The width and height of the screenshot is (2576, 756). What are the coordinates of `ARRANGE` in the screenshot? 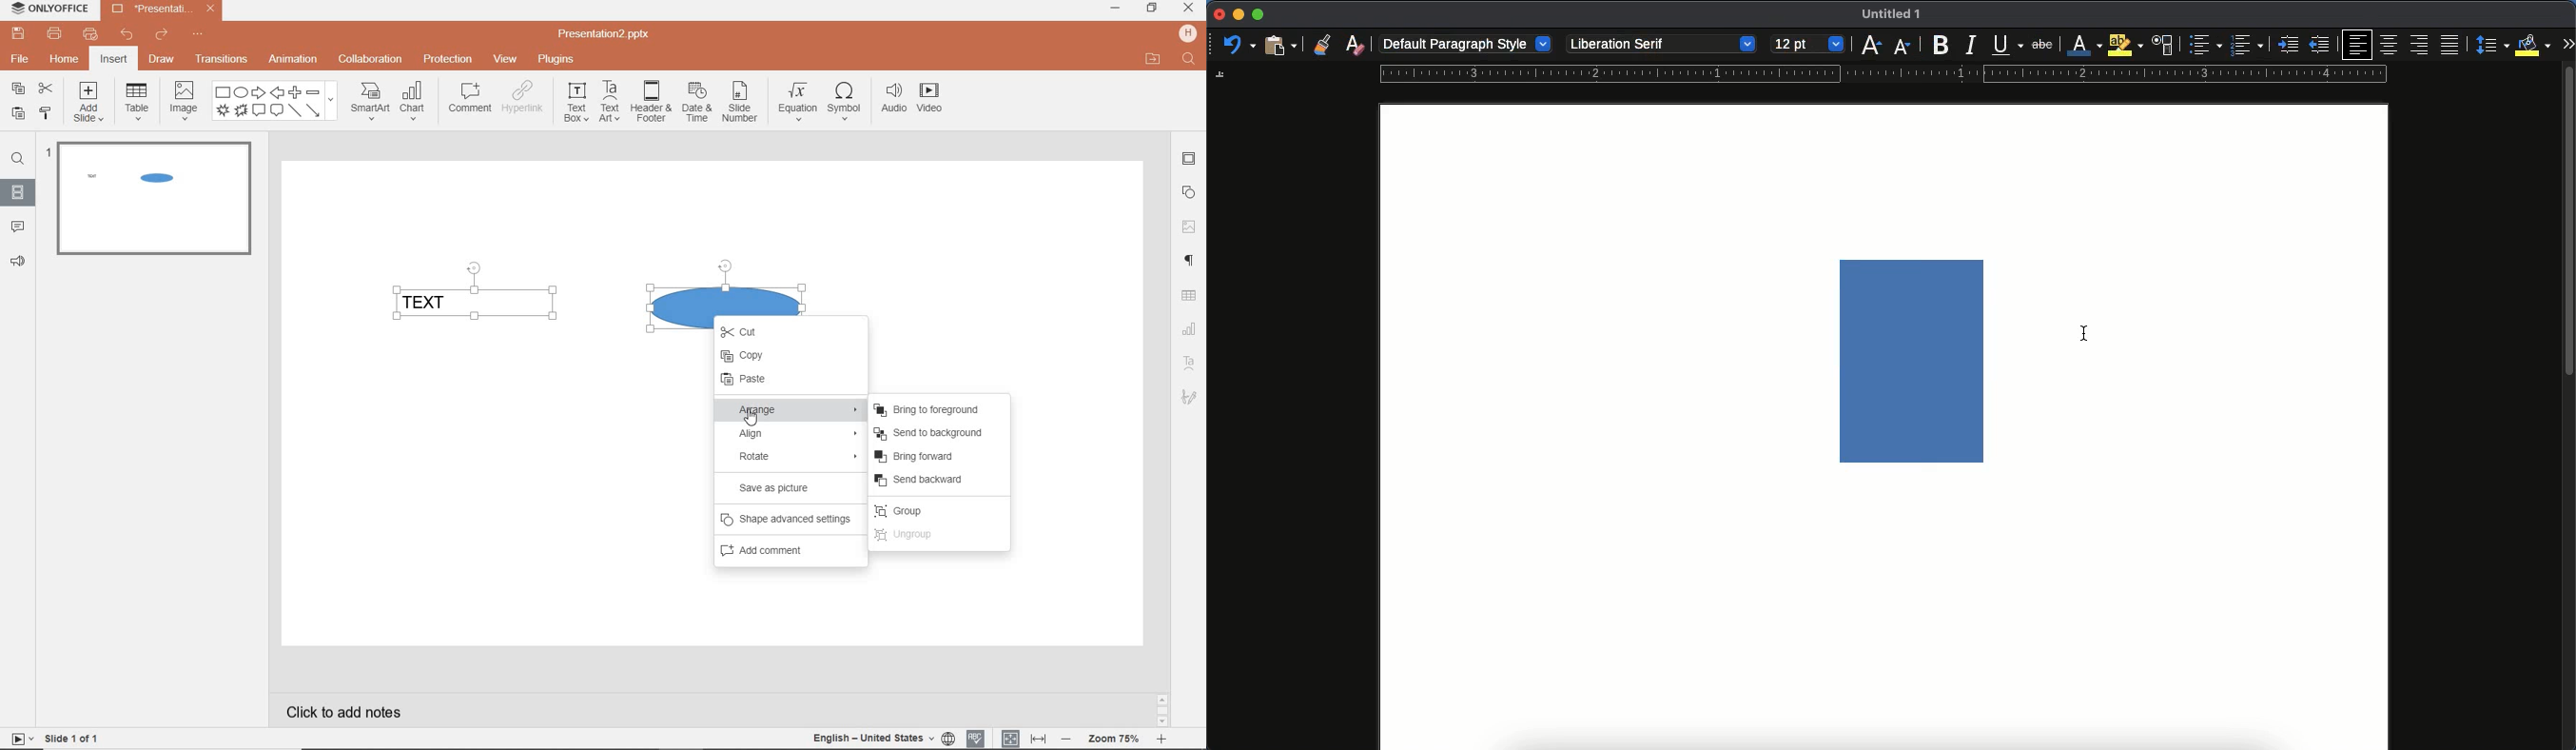 It's located at (789, 408).